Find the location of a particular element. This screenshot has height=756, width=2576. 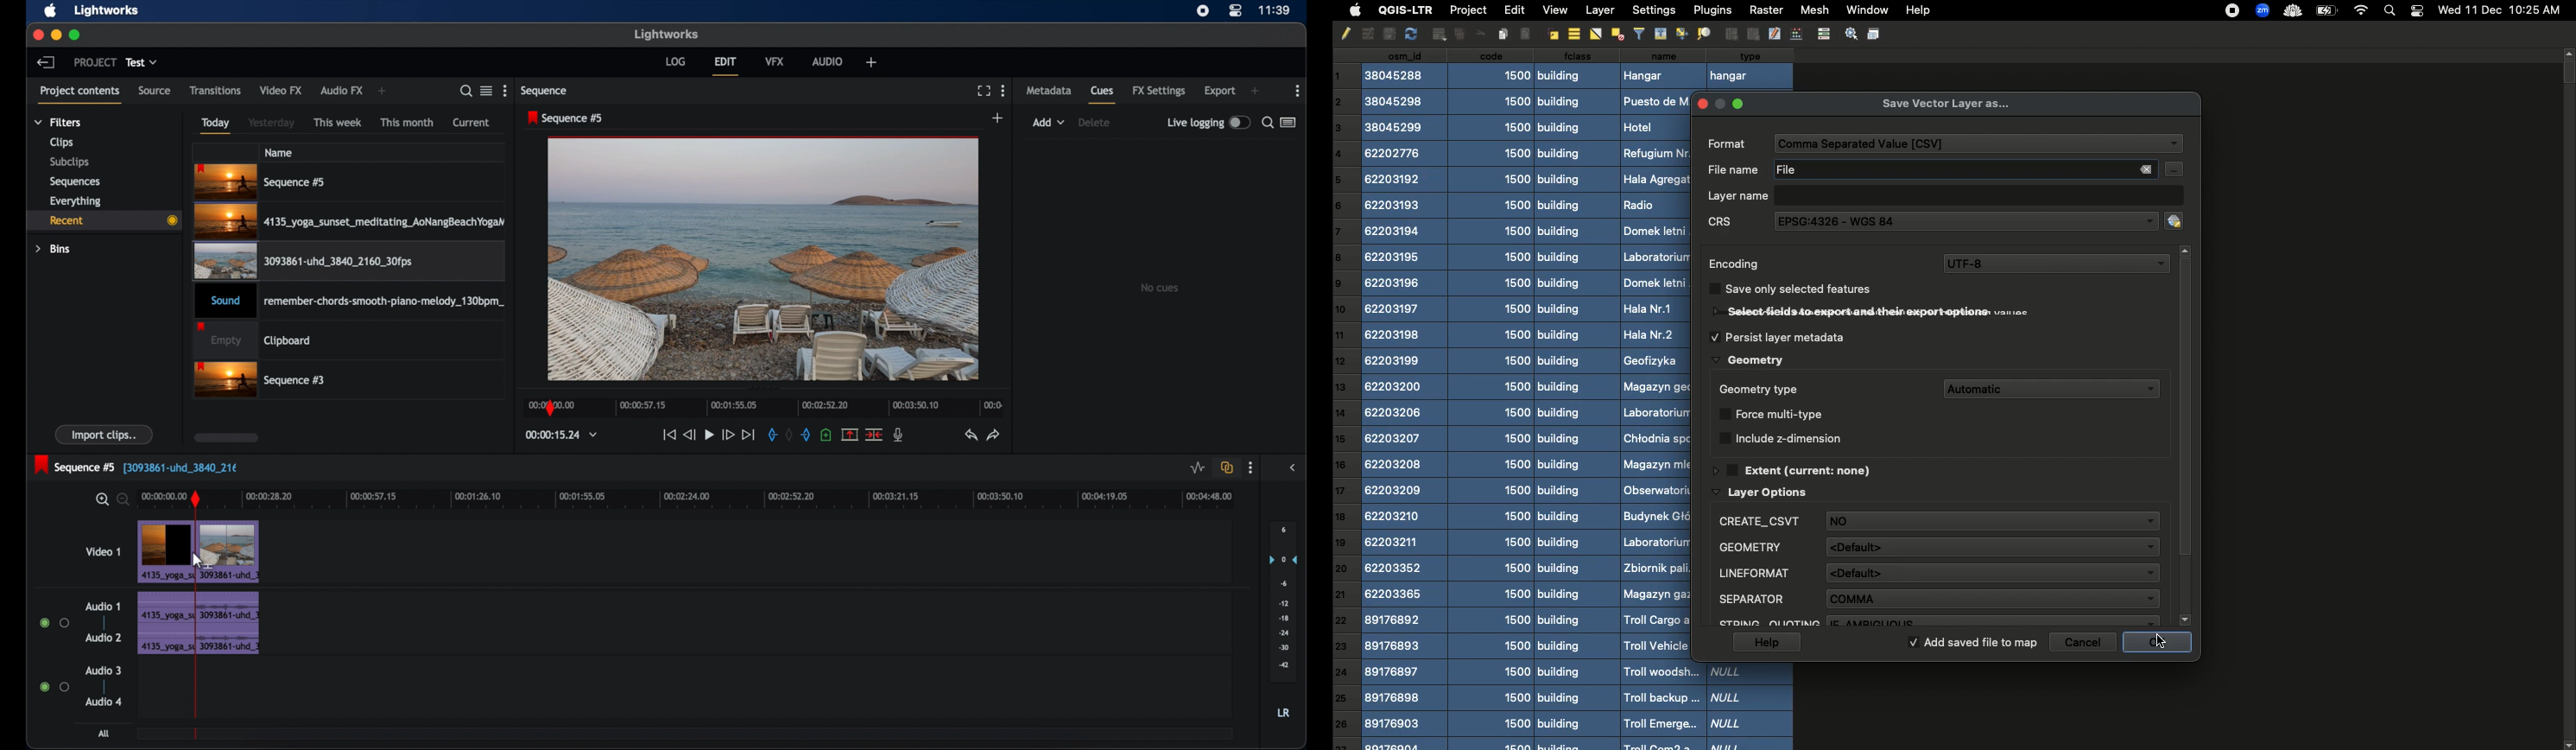

jump to start is located at coordinates (667, 434).